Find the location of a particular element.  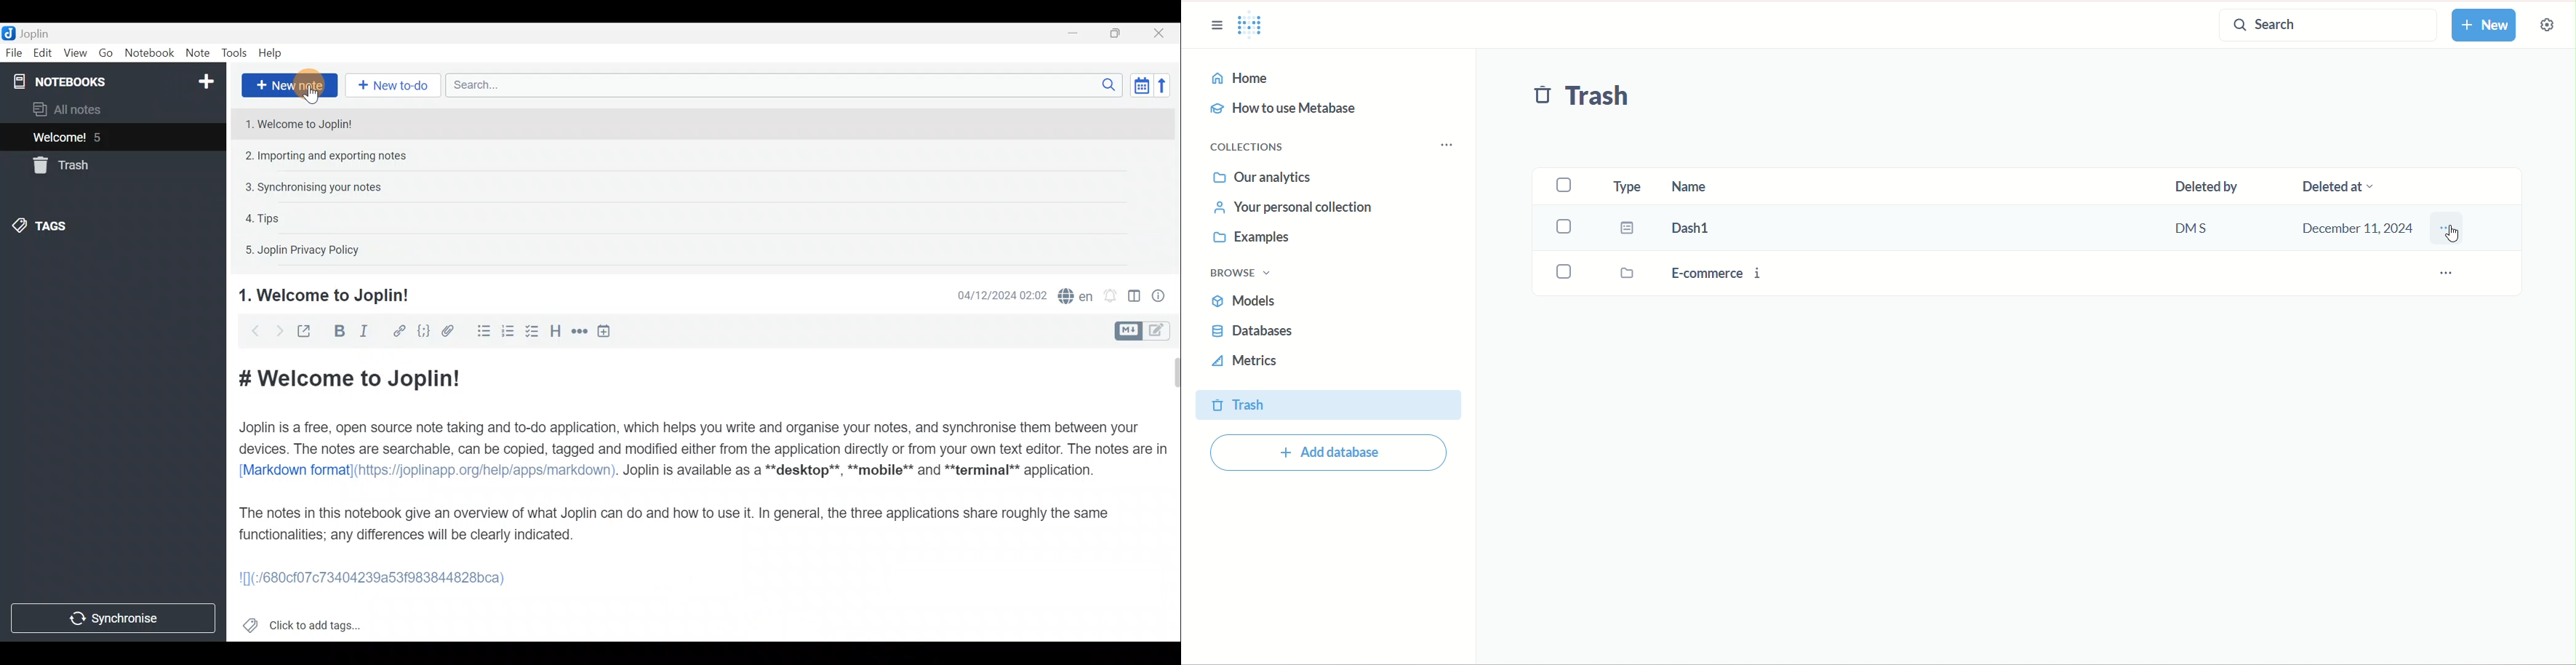

deleted by is located at coordinates (2215, 186).